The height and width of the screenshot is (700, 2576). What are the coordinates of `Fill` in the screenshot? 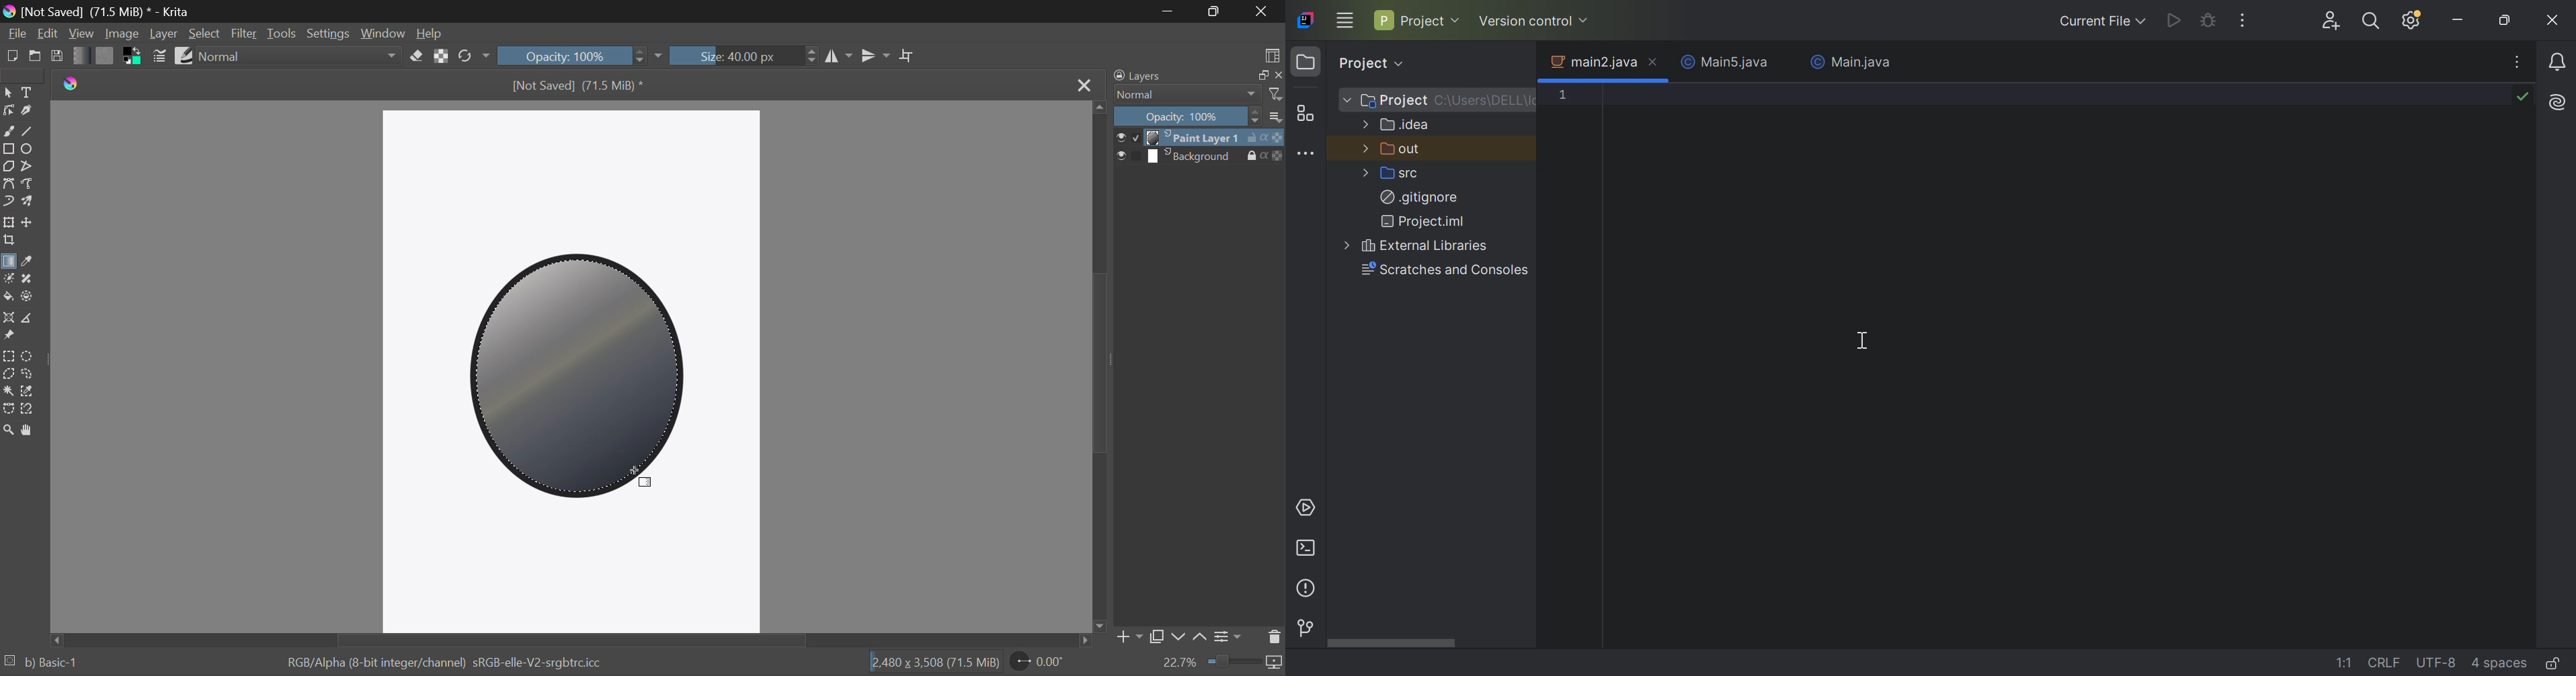 It's located at (9, 298).